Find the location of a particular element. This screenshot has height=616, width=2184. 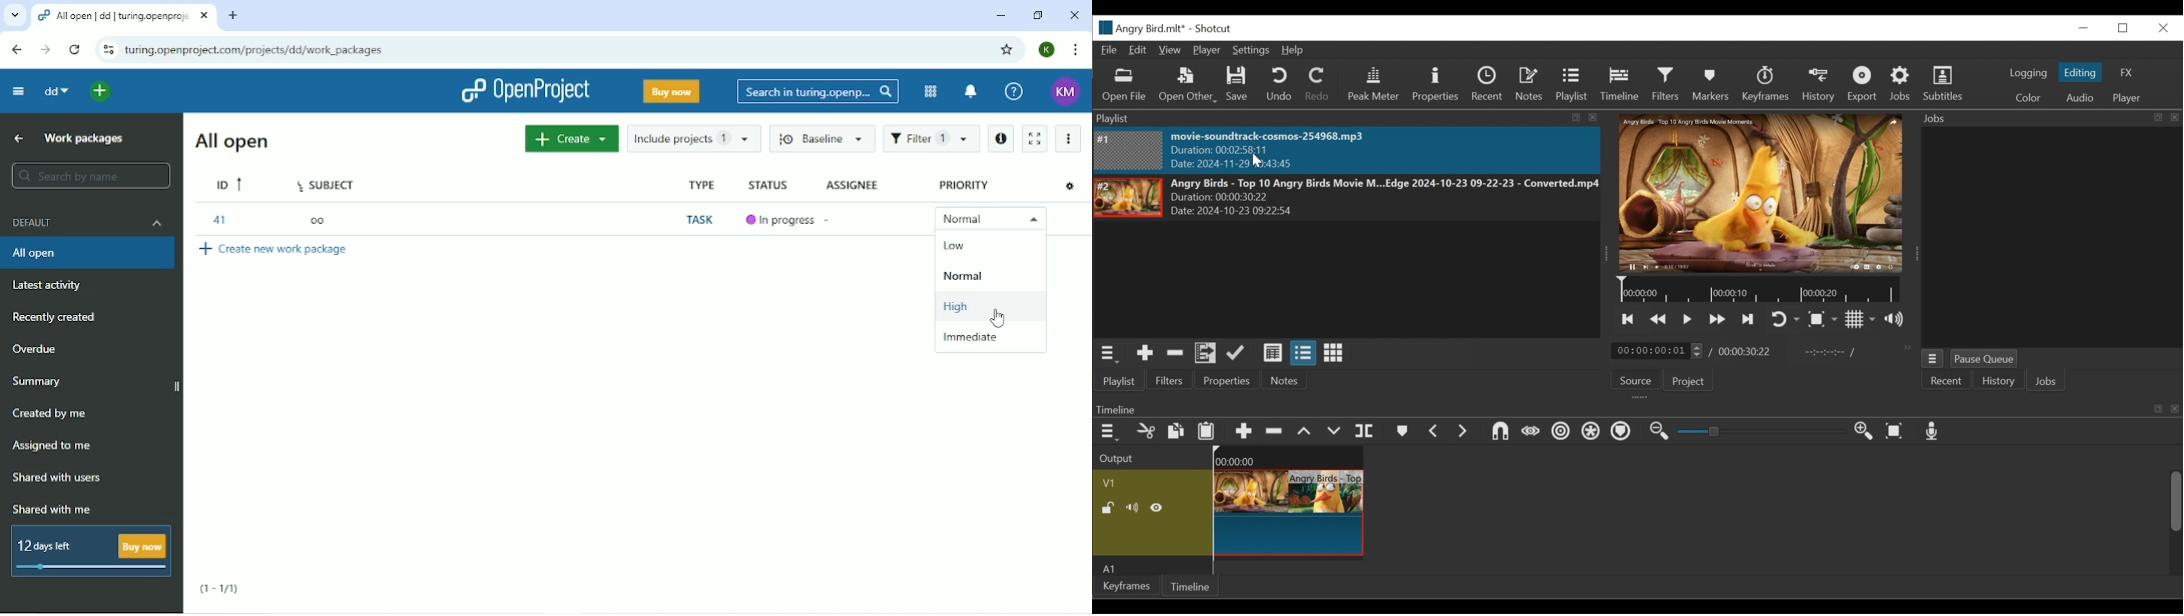

dd is located at coordinates (56, 91).